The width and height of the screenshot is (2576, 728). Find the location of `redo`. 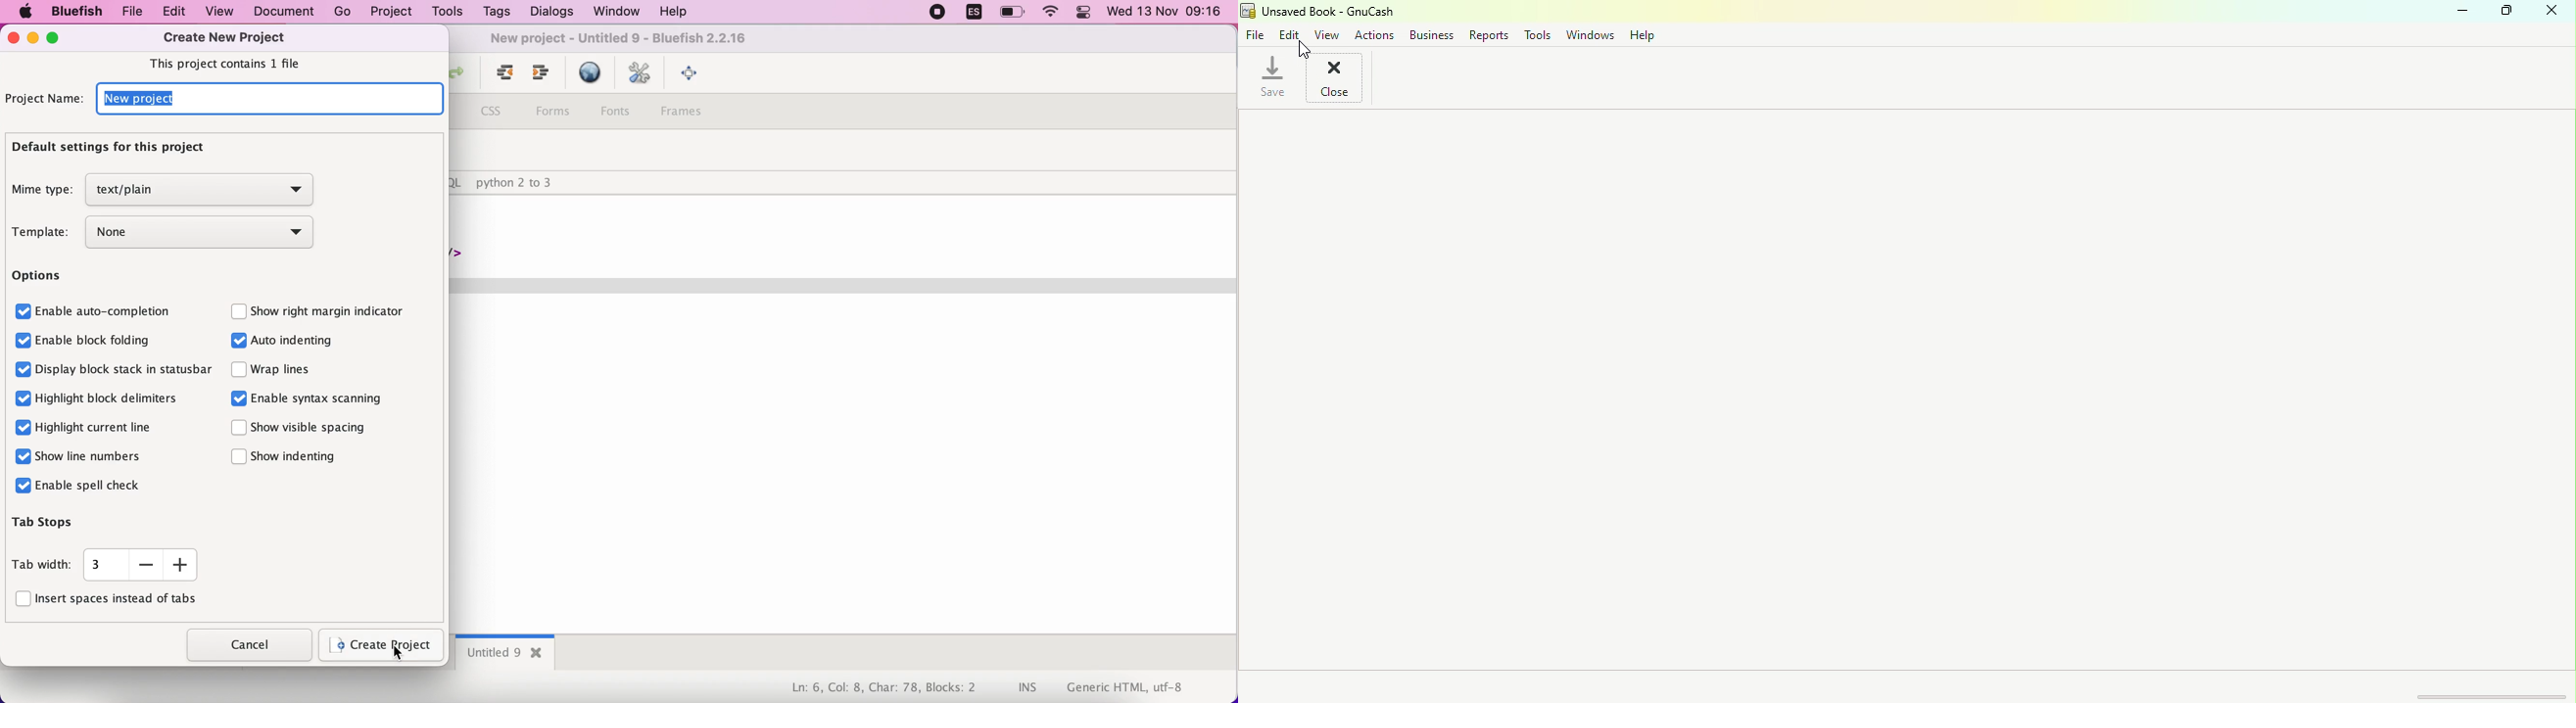

redo is located at coordinates (463, 75).